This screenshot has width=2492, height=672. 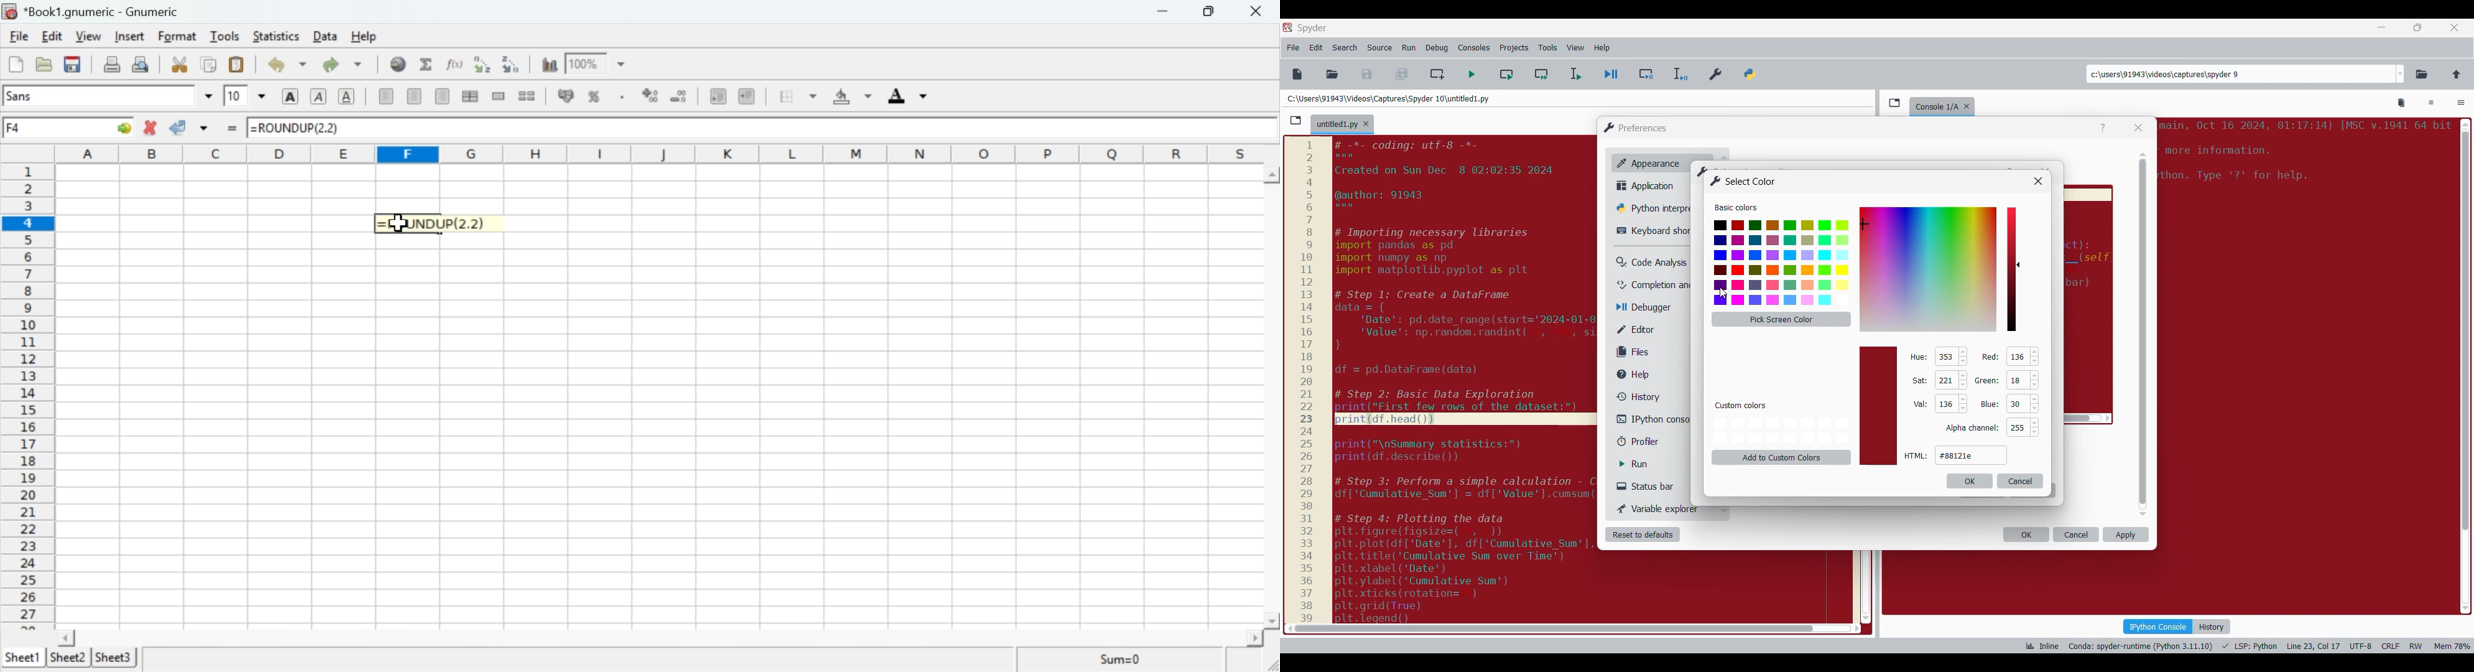 I want to click on Minimise, so click(x=1208, y=11).